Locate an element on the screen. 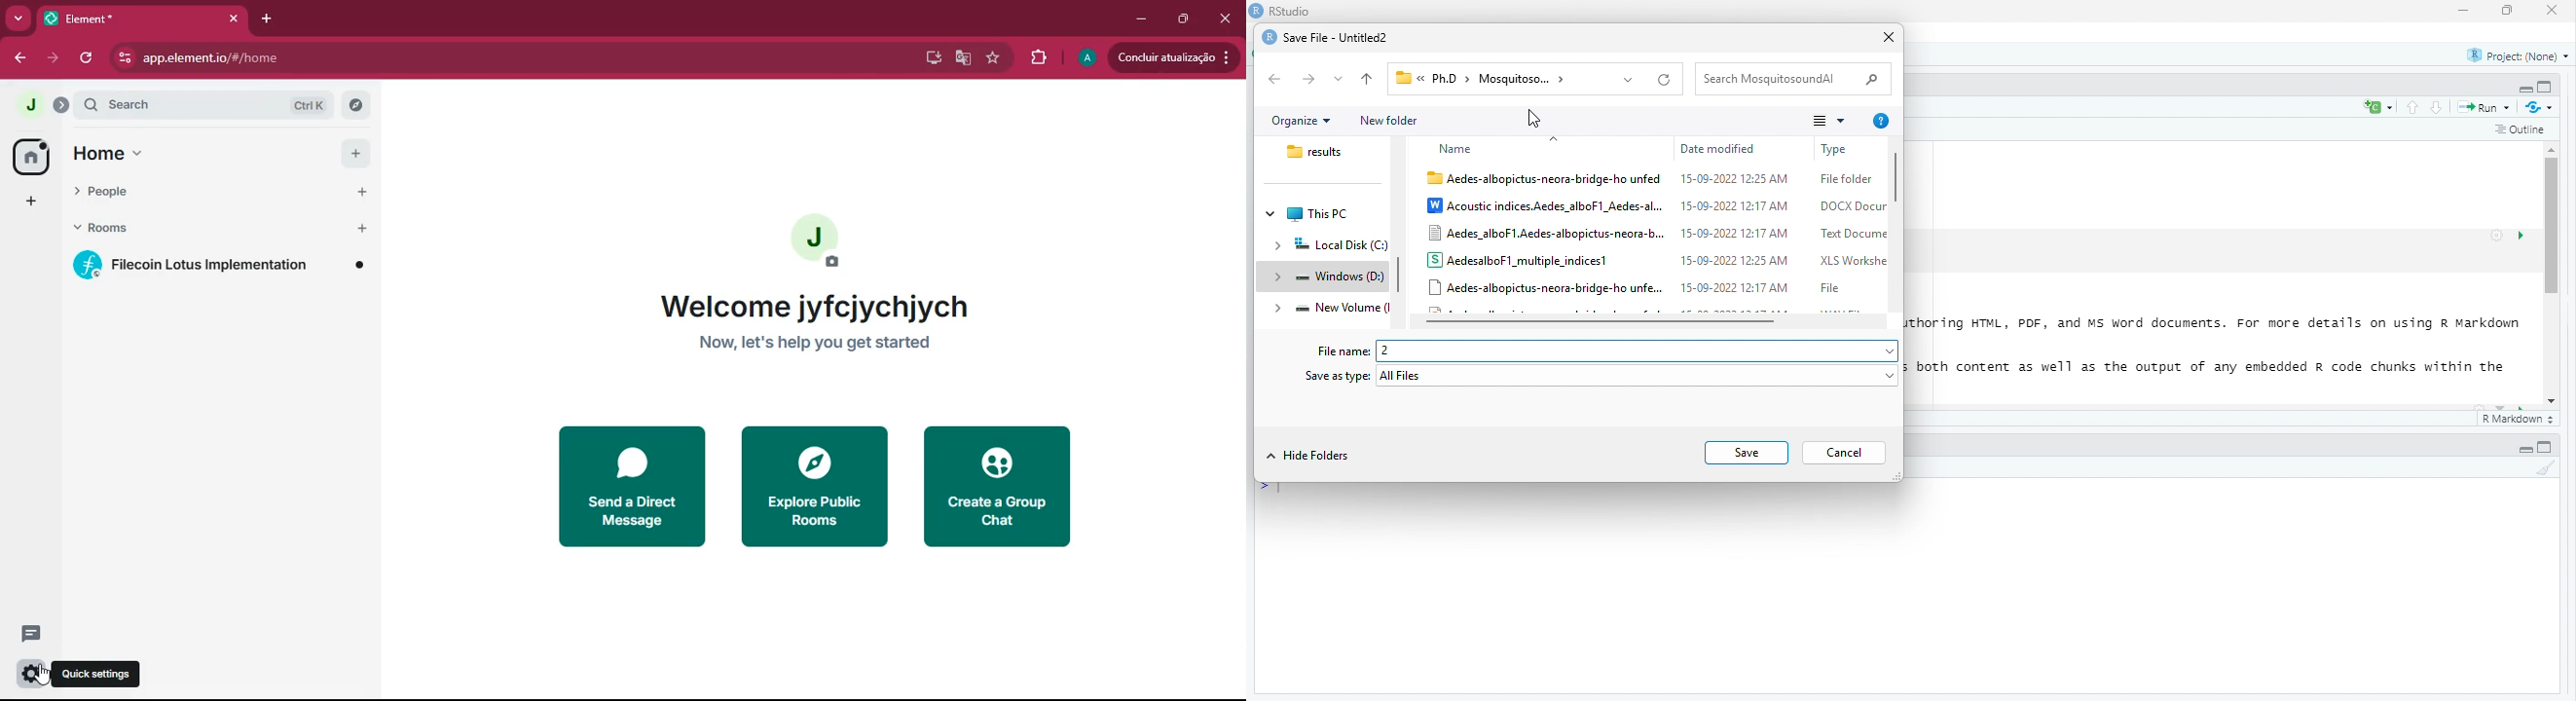 Image resolution: width=2576 pixels, height=728 pixels. Date modified is located at coordinates (1718, 149).